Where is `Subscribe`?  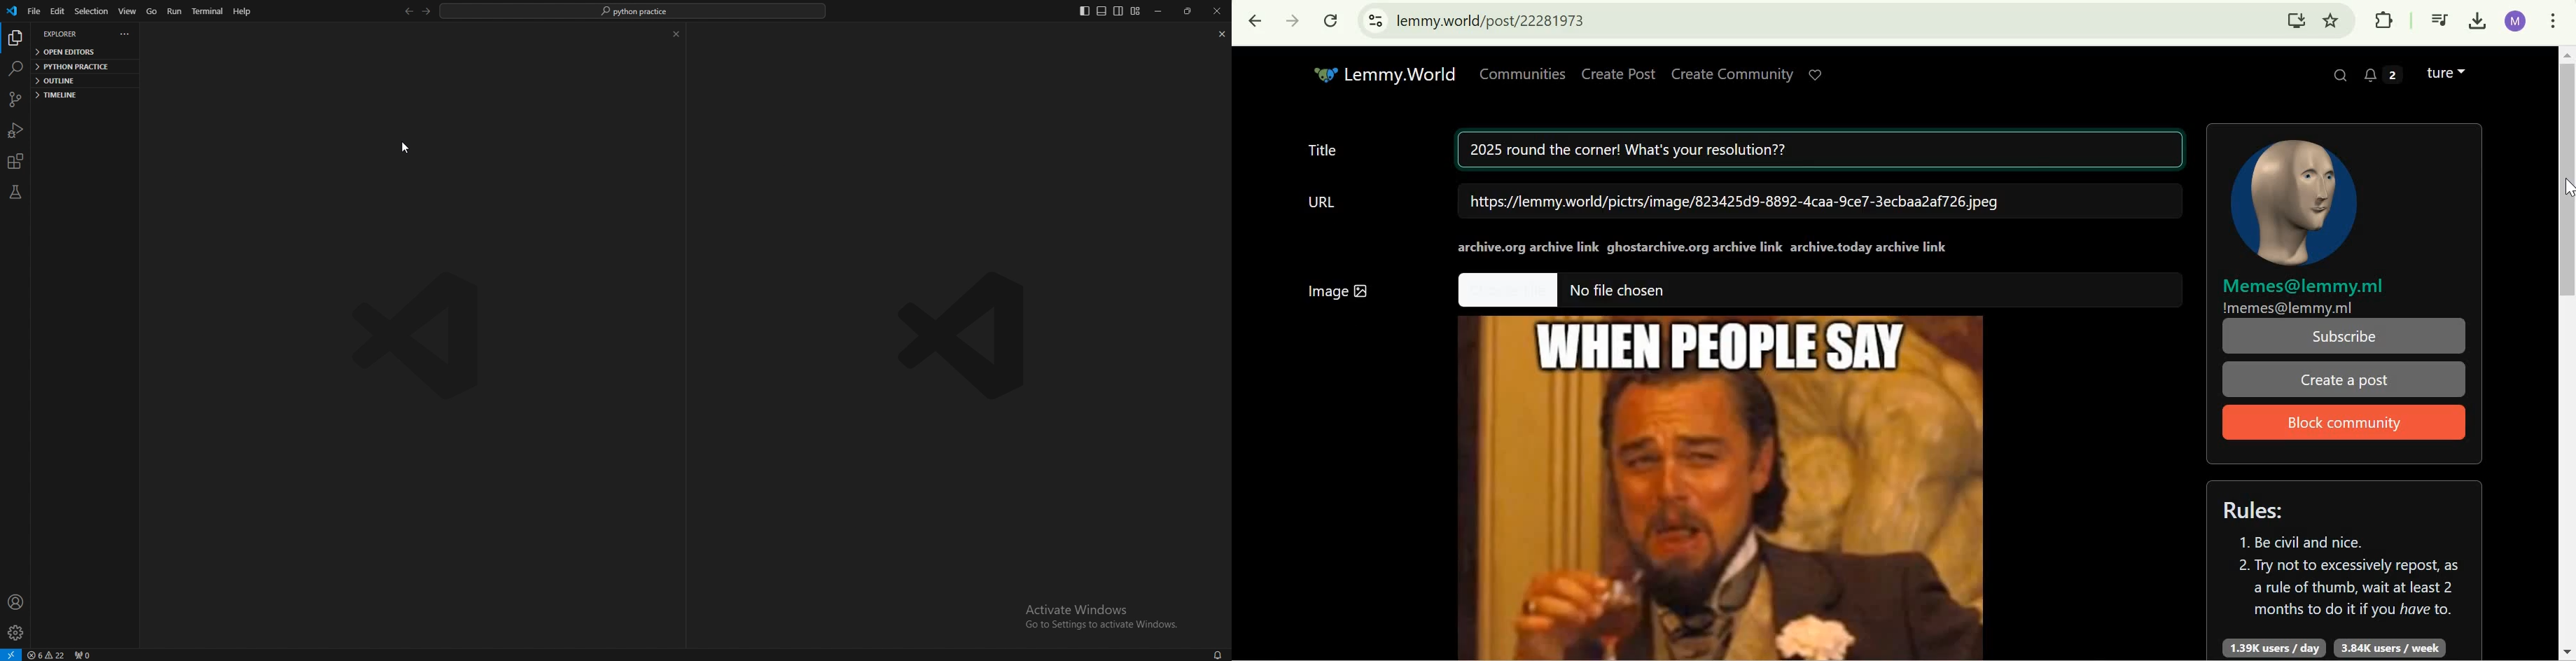 Subscribe is located at coordinates (2346, 336).